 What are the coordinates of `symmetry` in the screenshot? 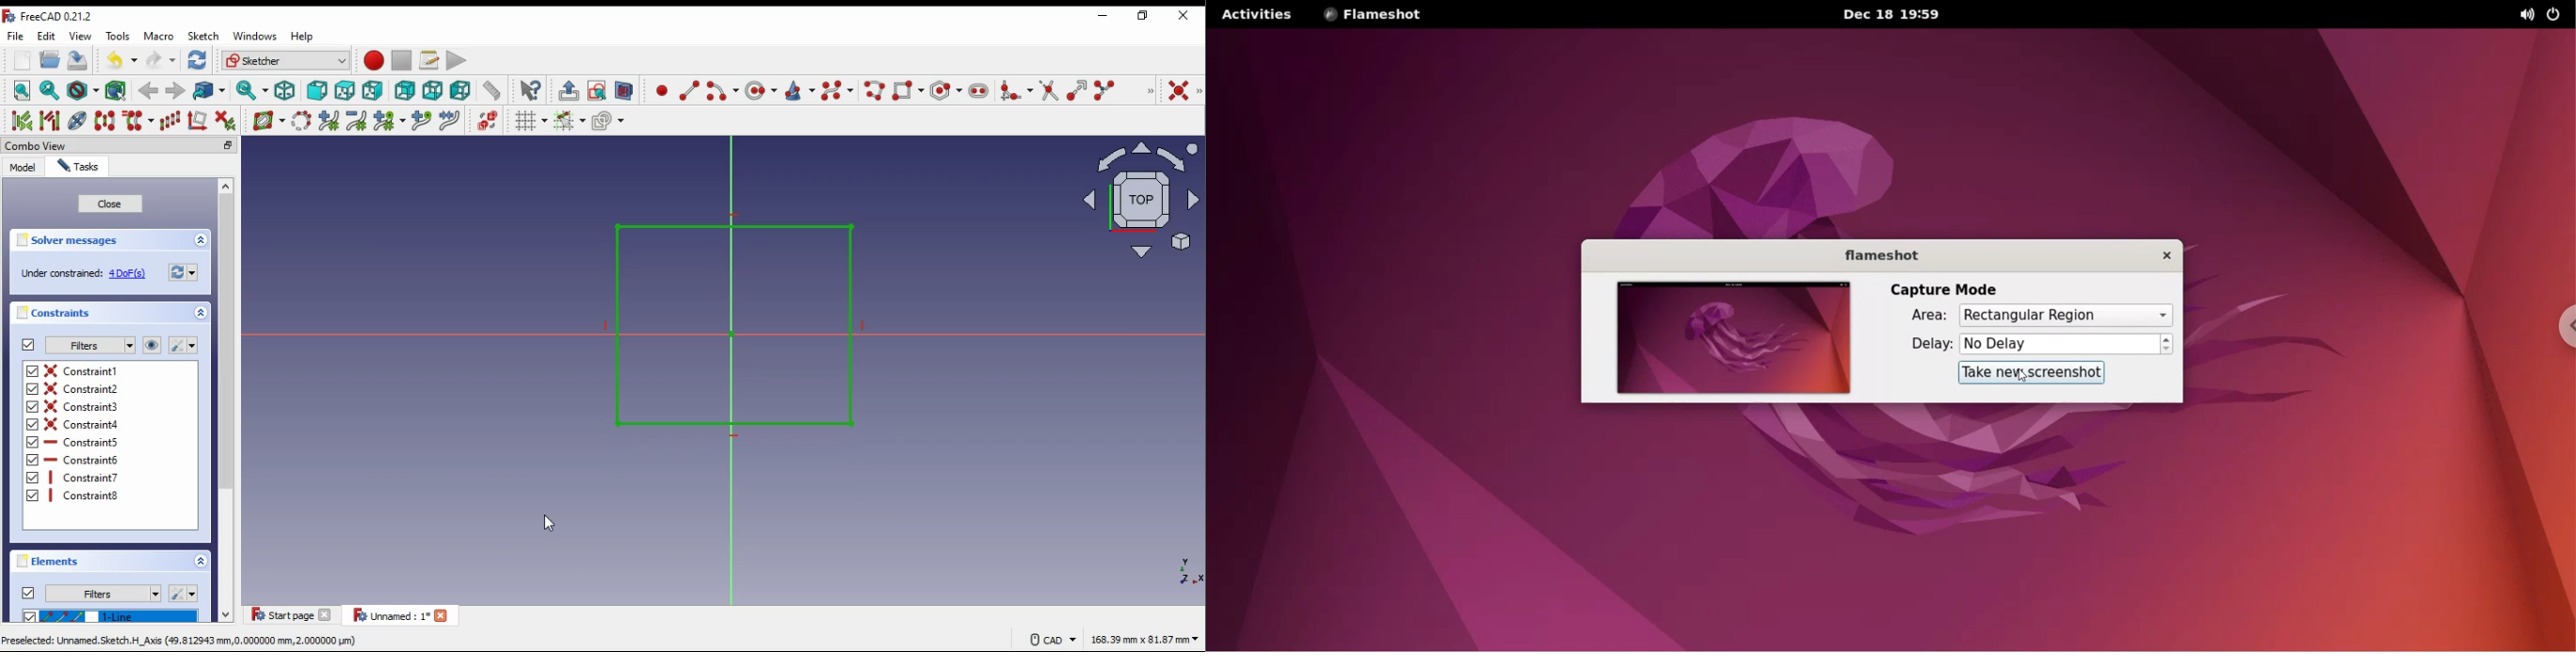 It's located at (106, 122).